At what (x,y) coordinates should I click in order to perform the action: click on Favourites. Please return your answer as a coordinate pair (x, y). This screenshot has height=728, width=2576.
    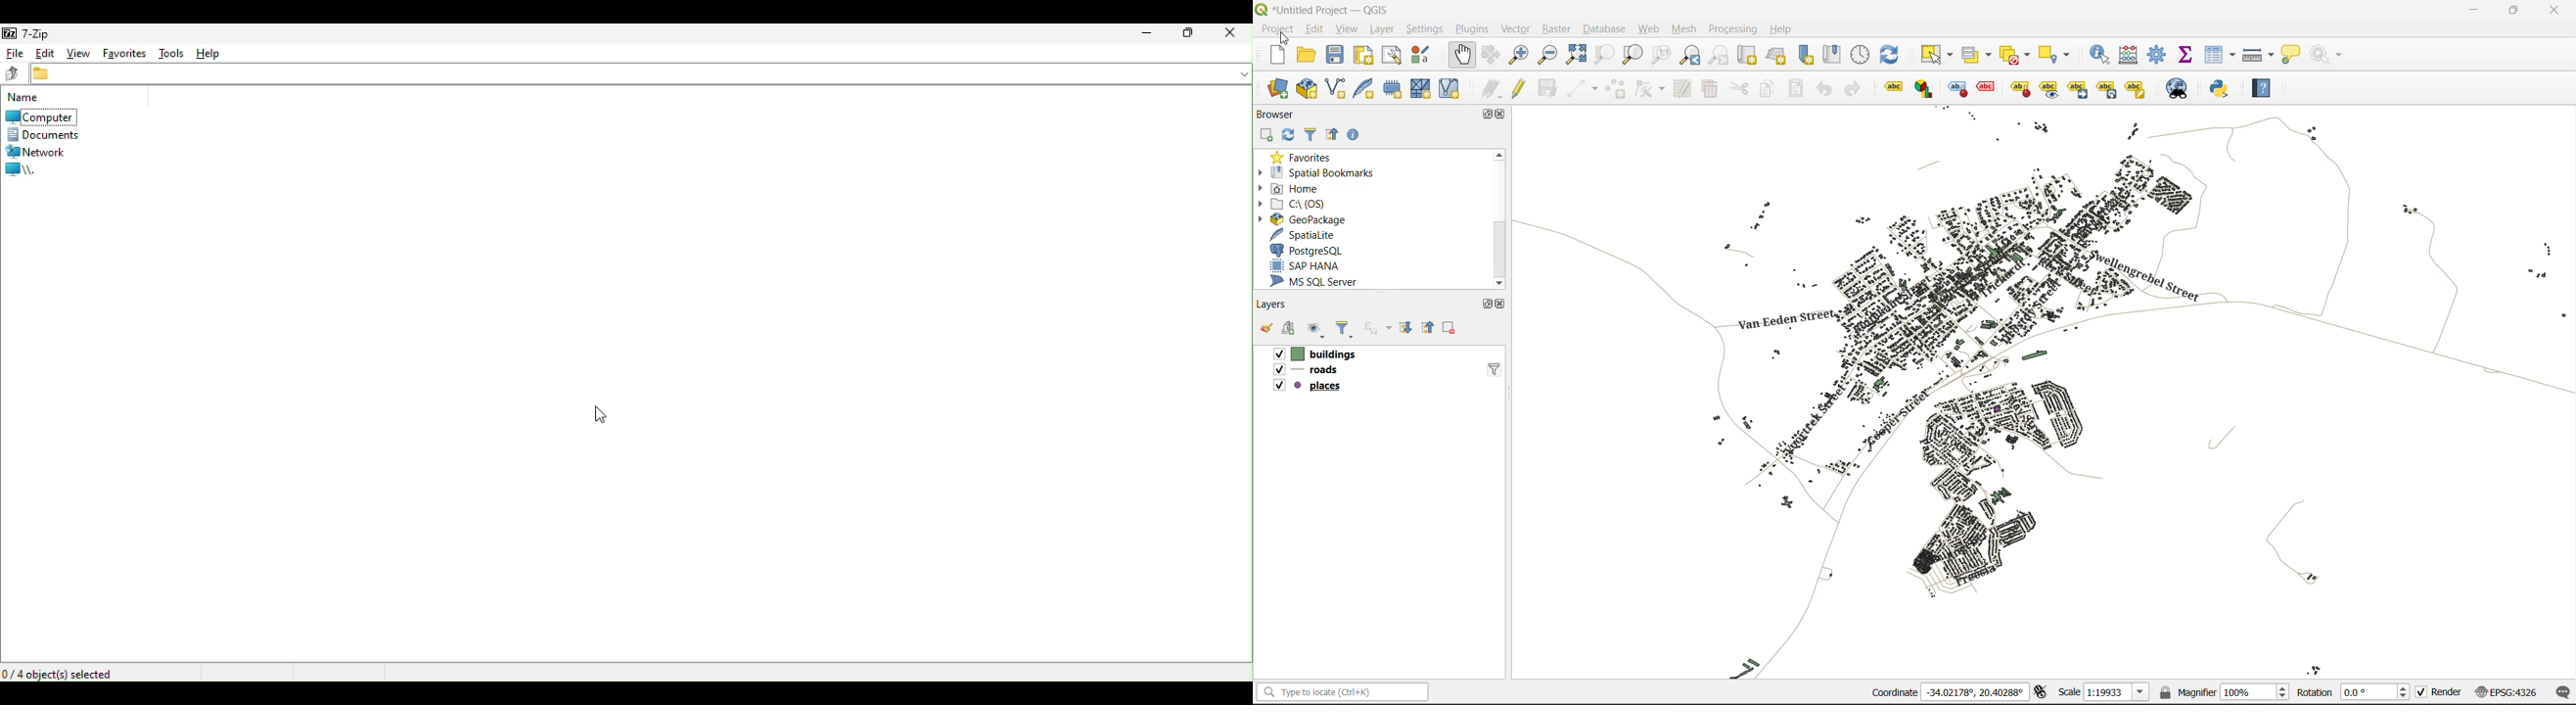
    Looking at the image, I should click on (122, 53).